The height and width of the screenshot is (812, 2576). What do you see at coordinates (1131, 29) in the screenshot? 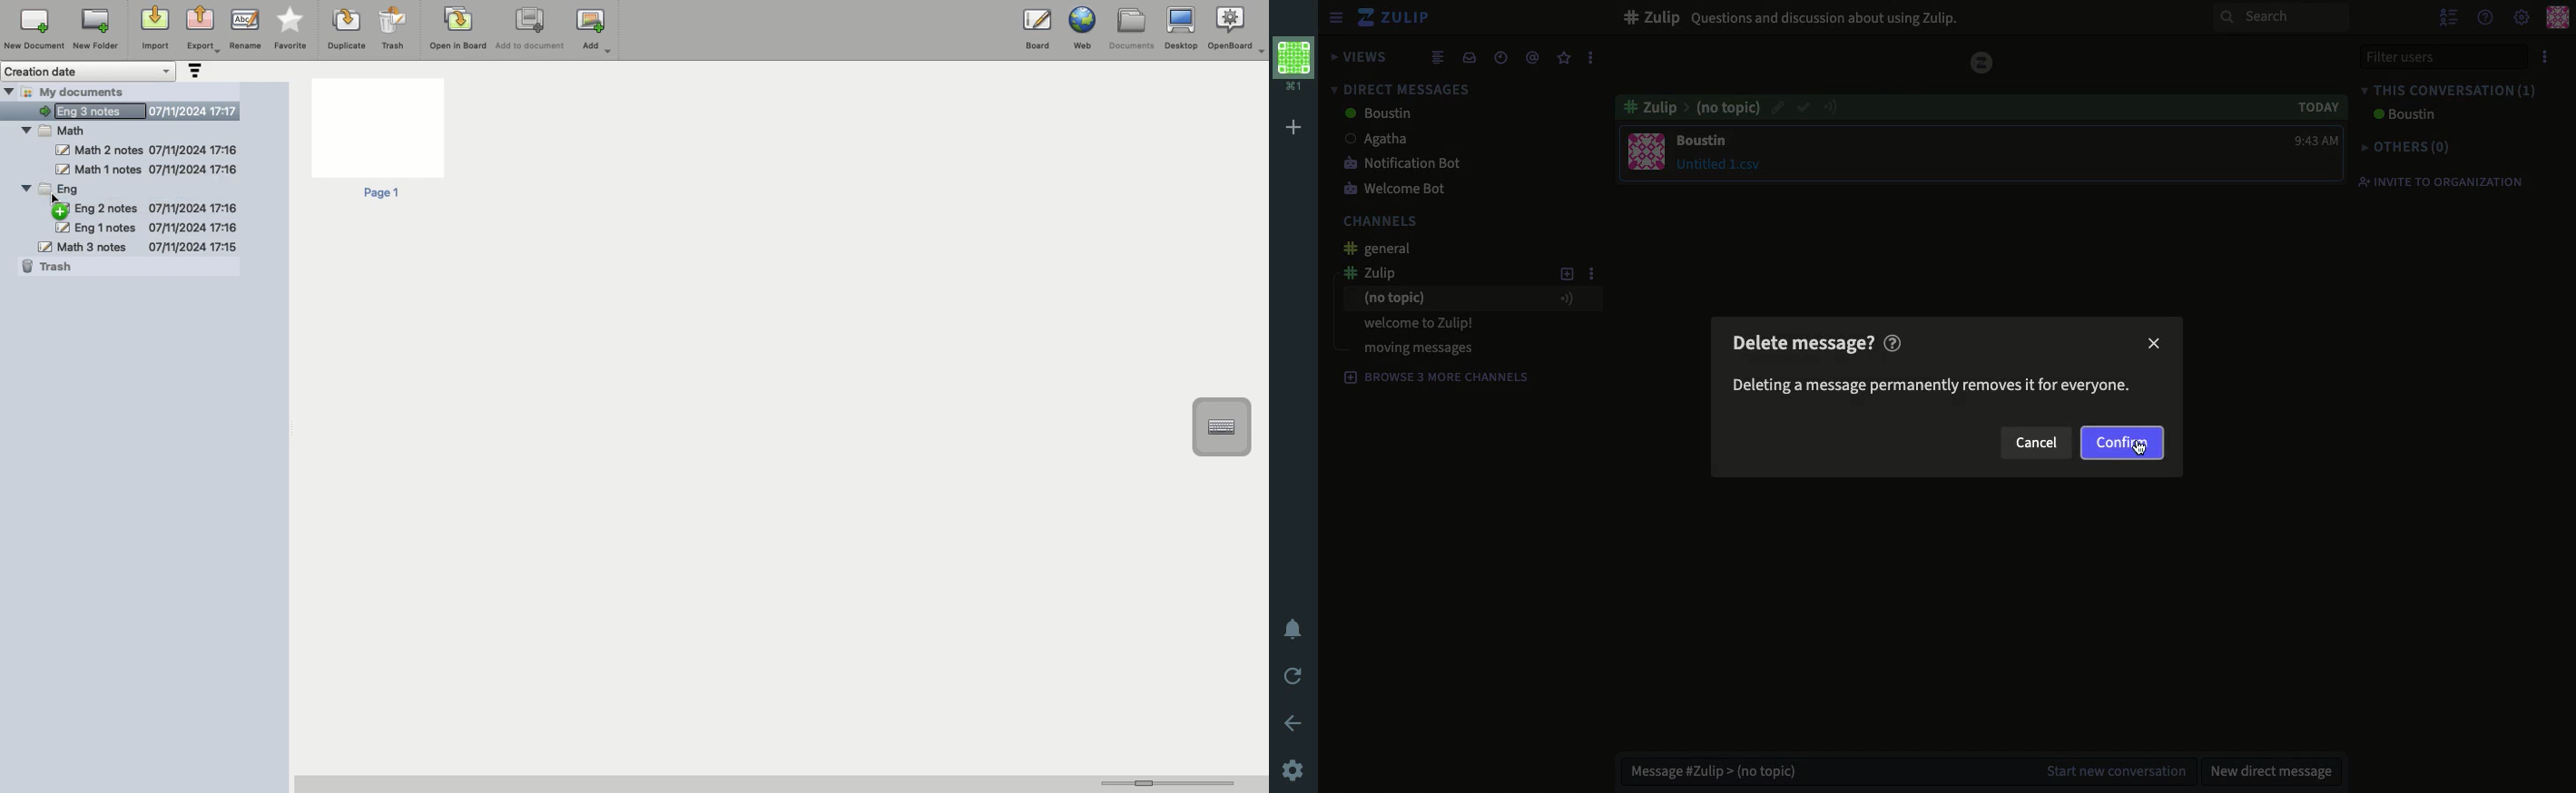
I see `Documents` at bounding box center [1131, 29].